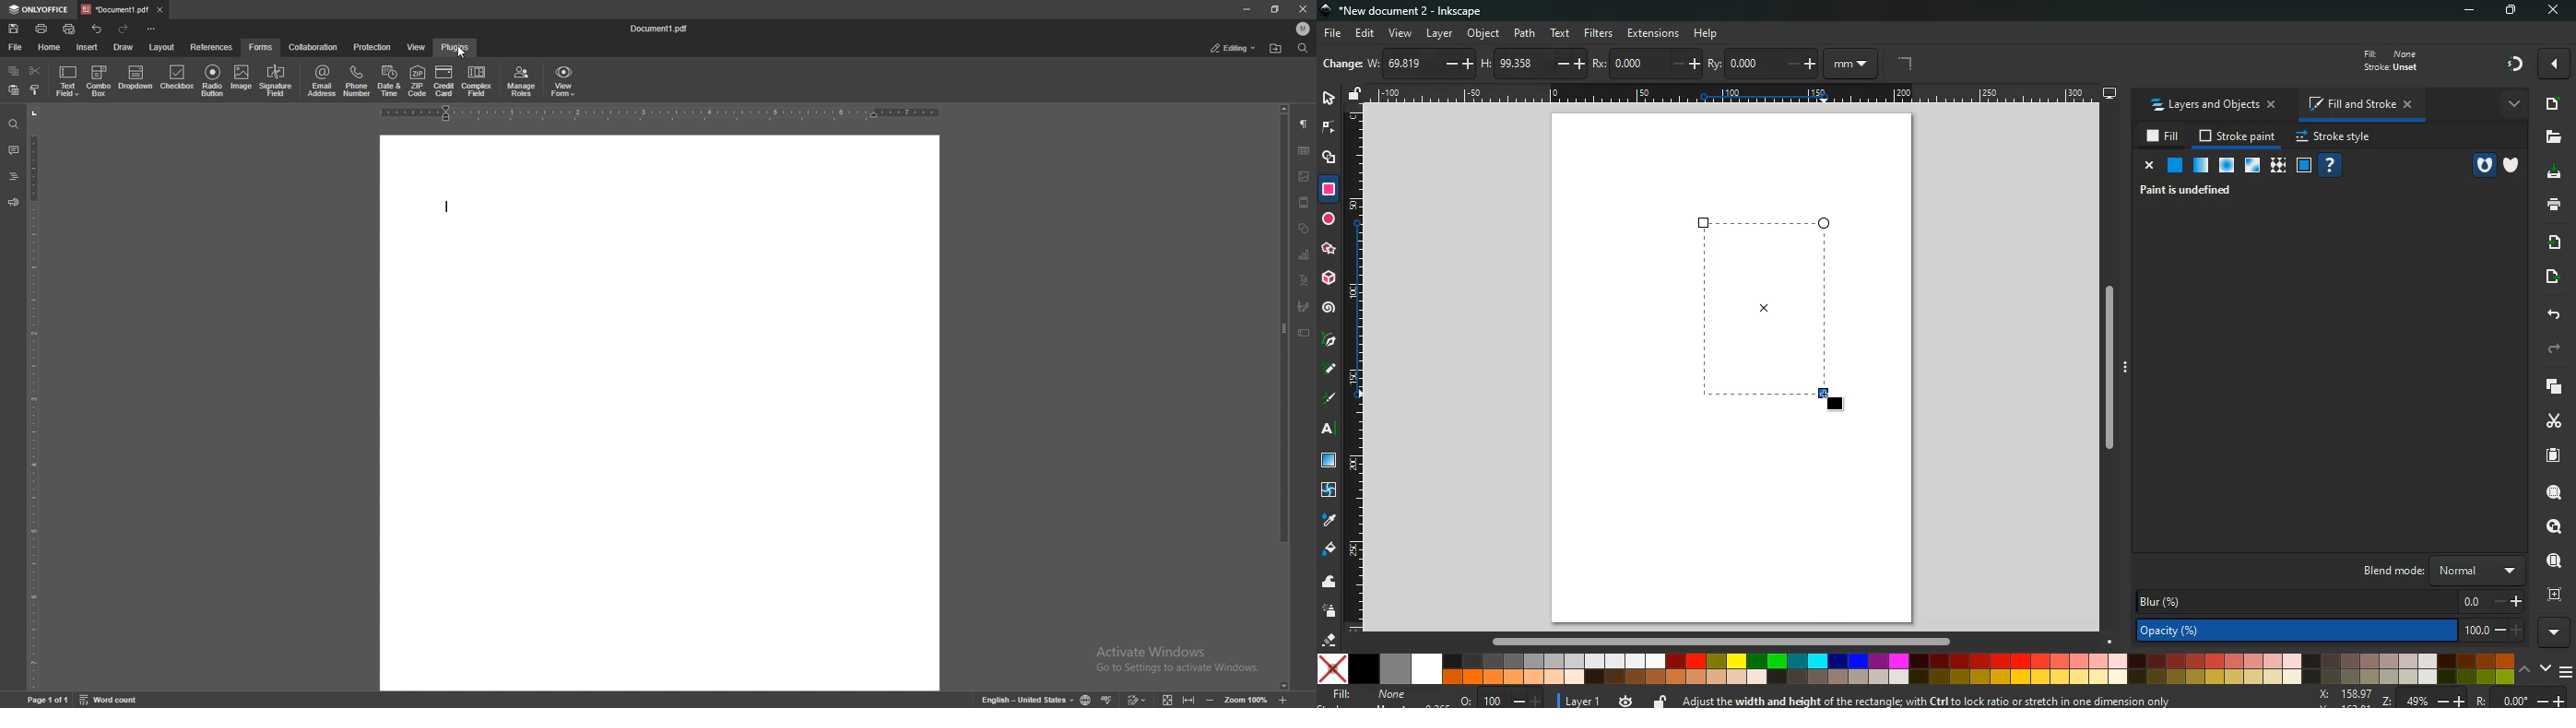  I want to click on forms, so click(261, 47).